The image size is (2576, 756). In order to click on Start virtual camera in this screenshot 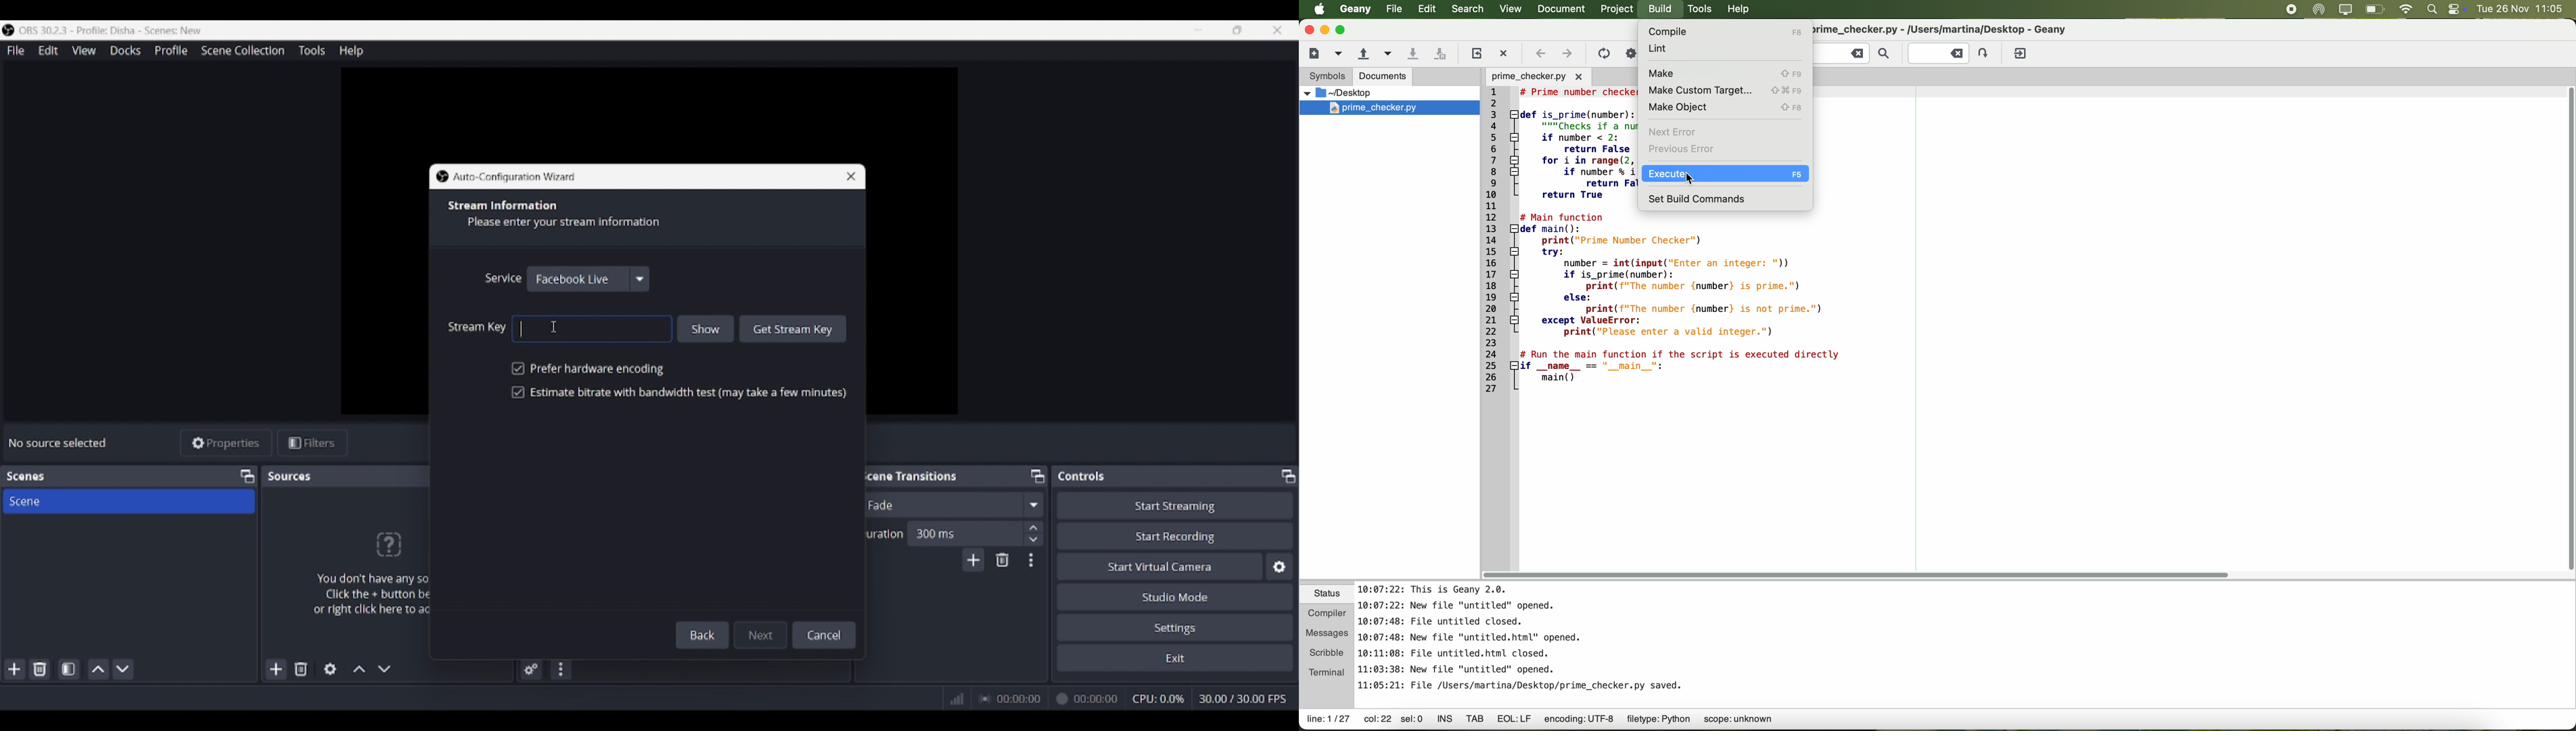, I will do `click(1159, 566)`.